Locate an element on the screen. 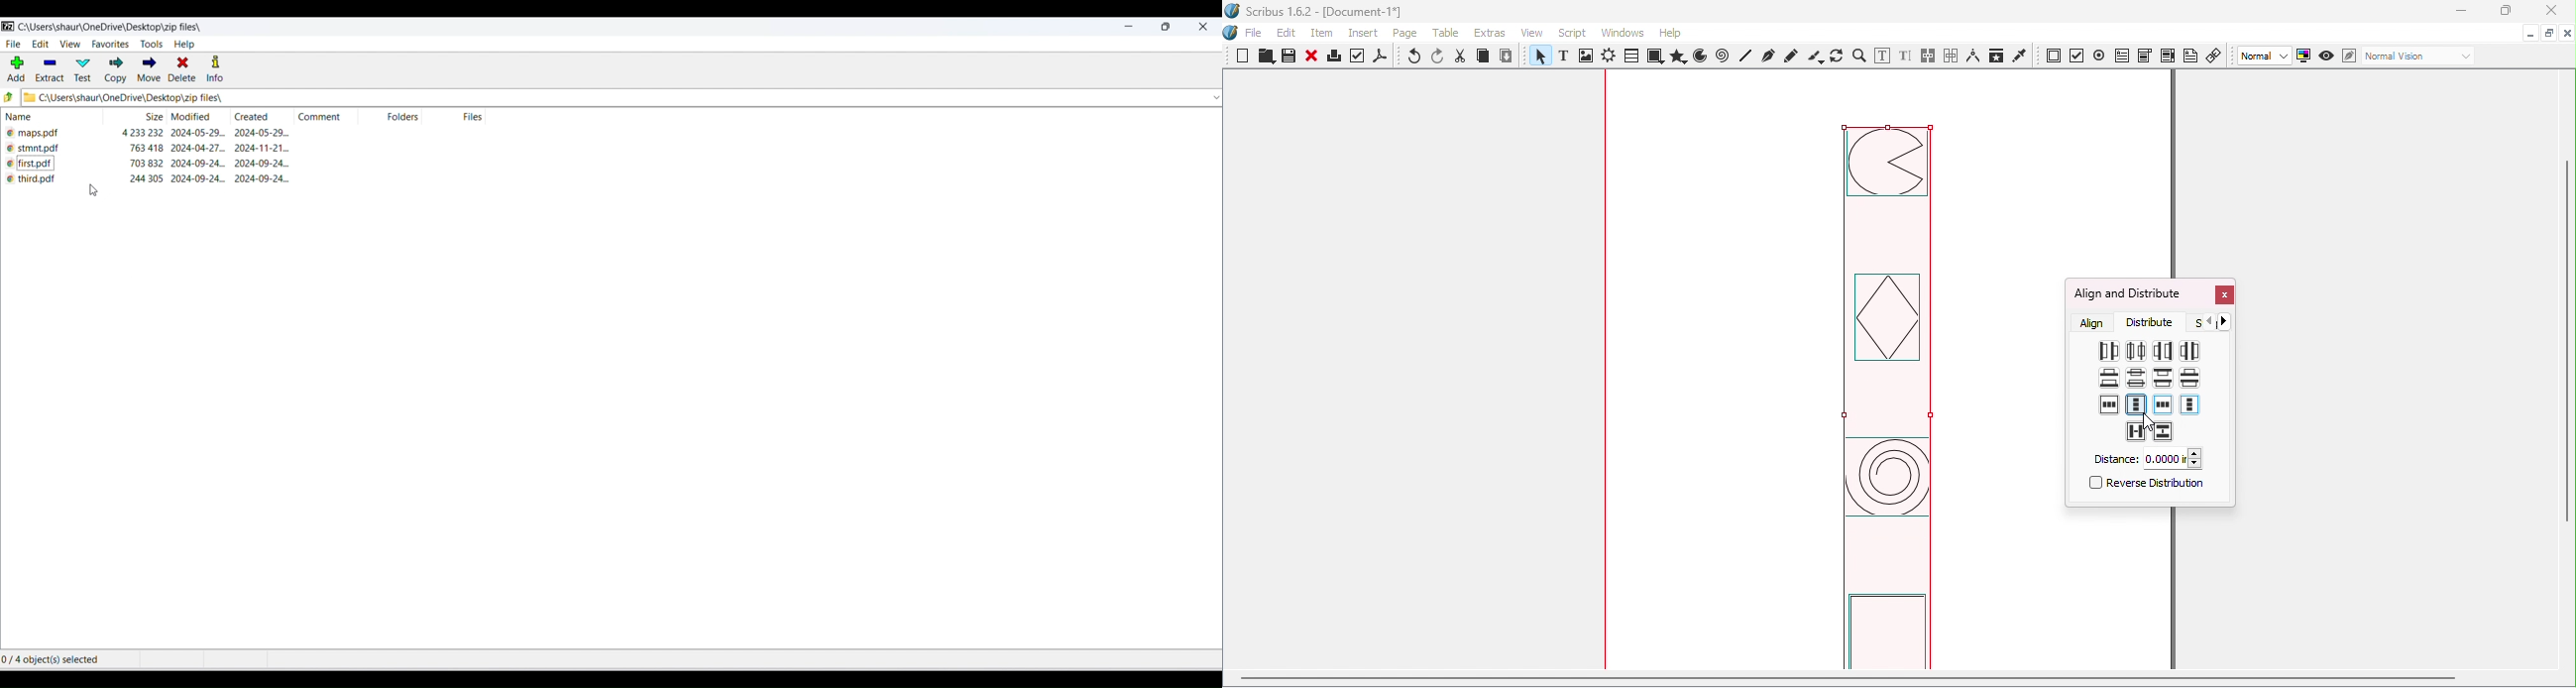  Spiral is located at coordinates (1725, 57).